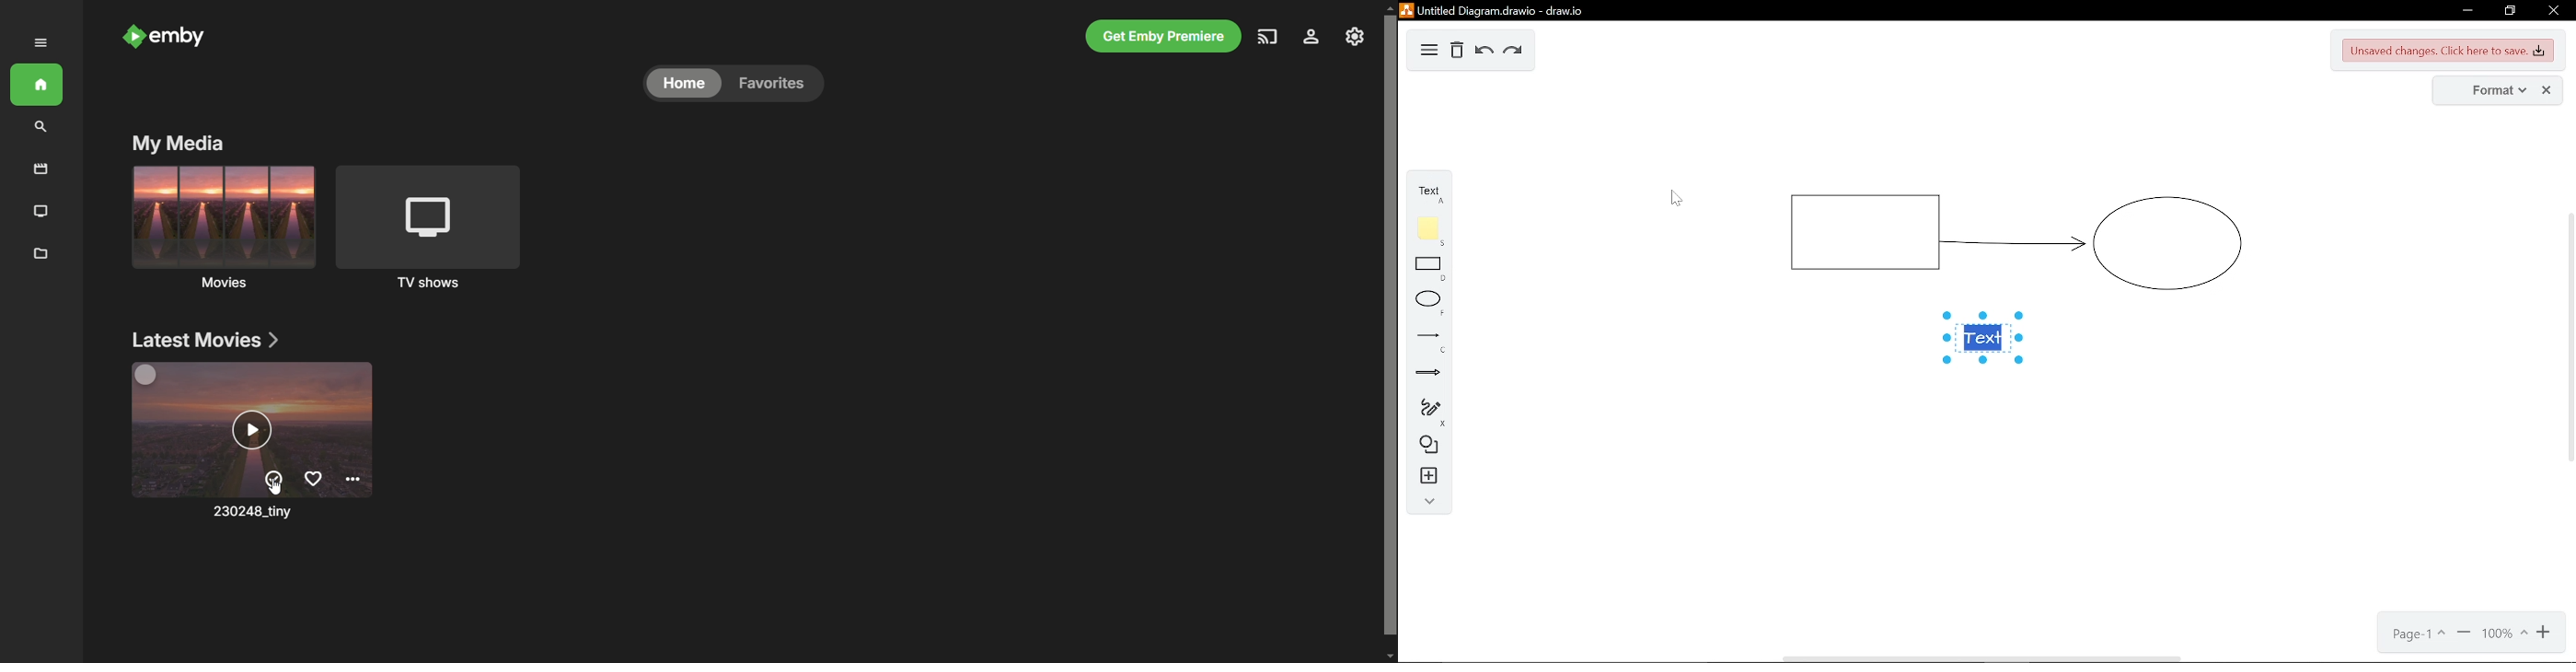  What do you see at coordinates (130, 36) in the screenshot?
I see `emby logo` at bounding box center [130, 36].